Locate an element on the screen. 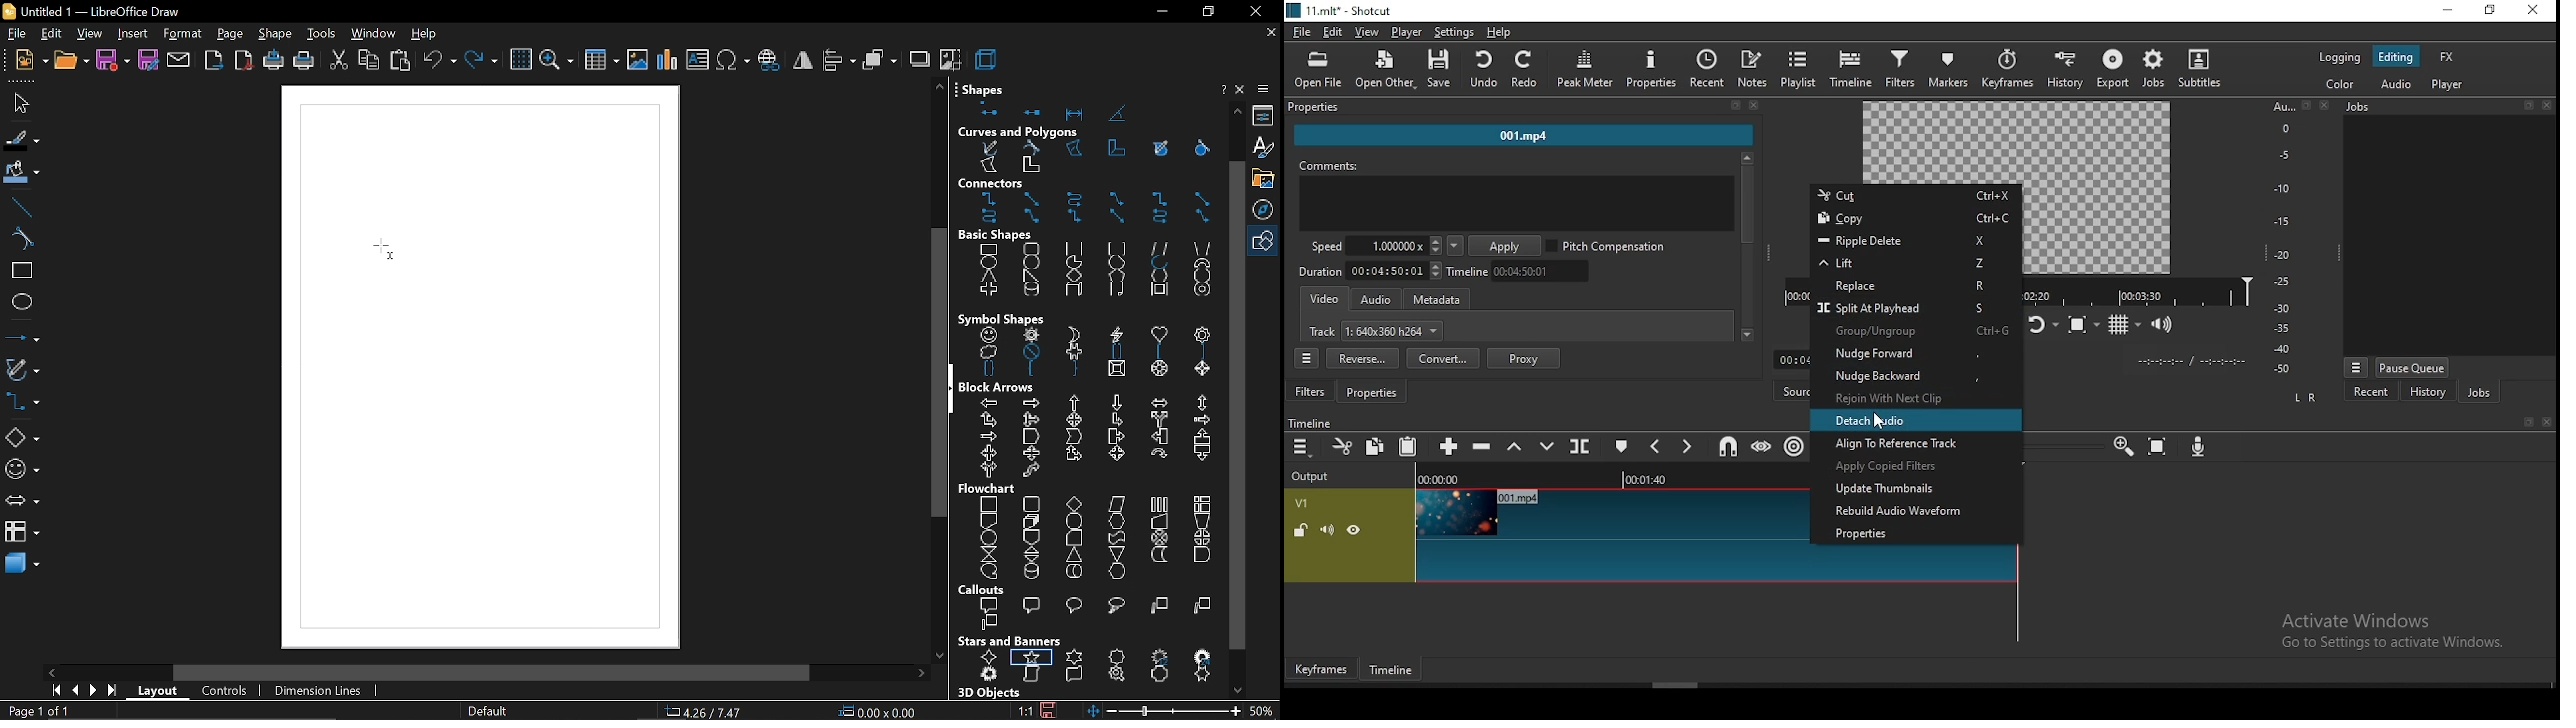  previous page is located at coordinates (75, 691).